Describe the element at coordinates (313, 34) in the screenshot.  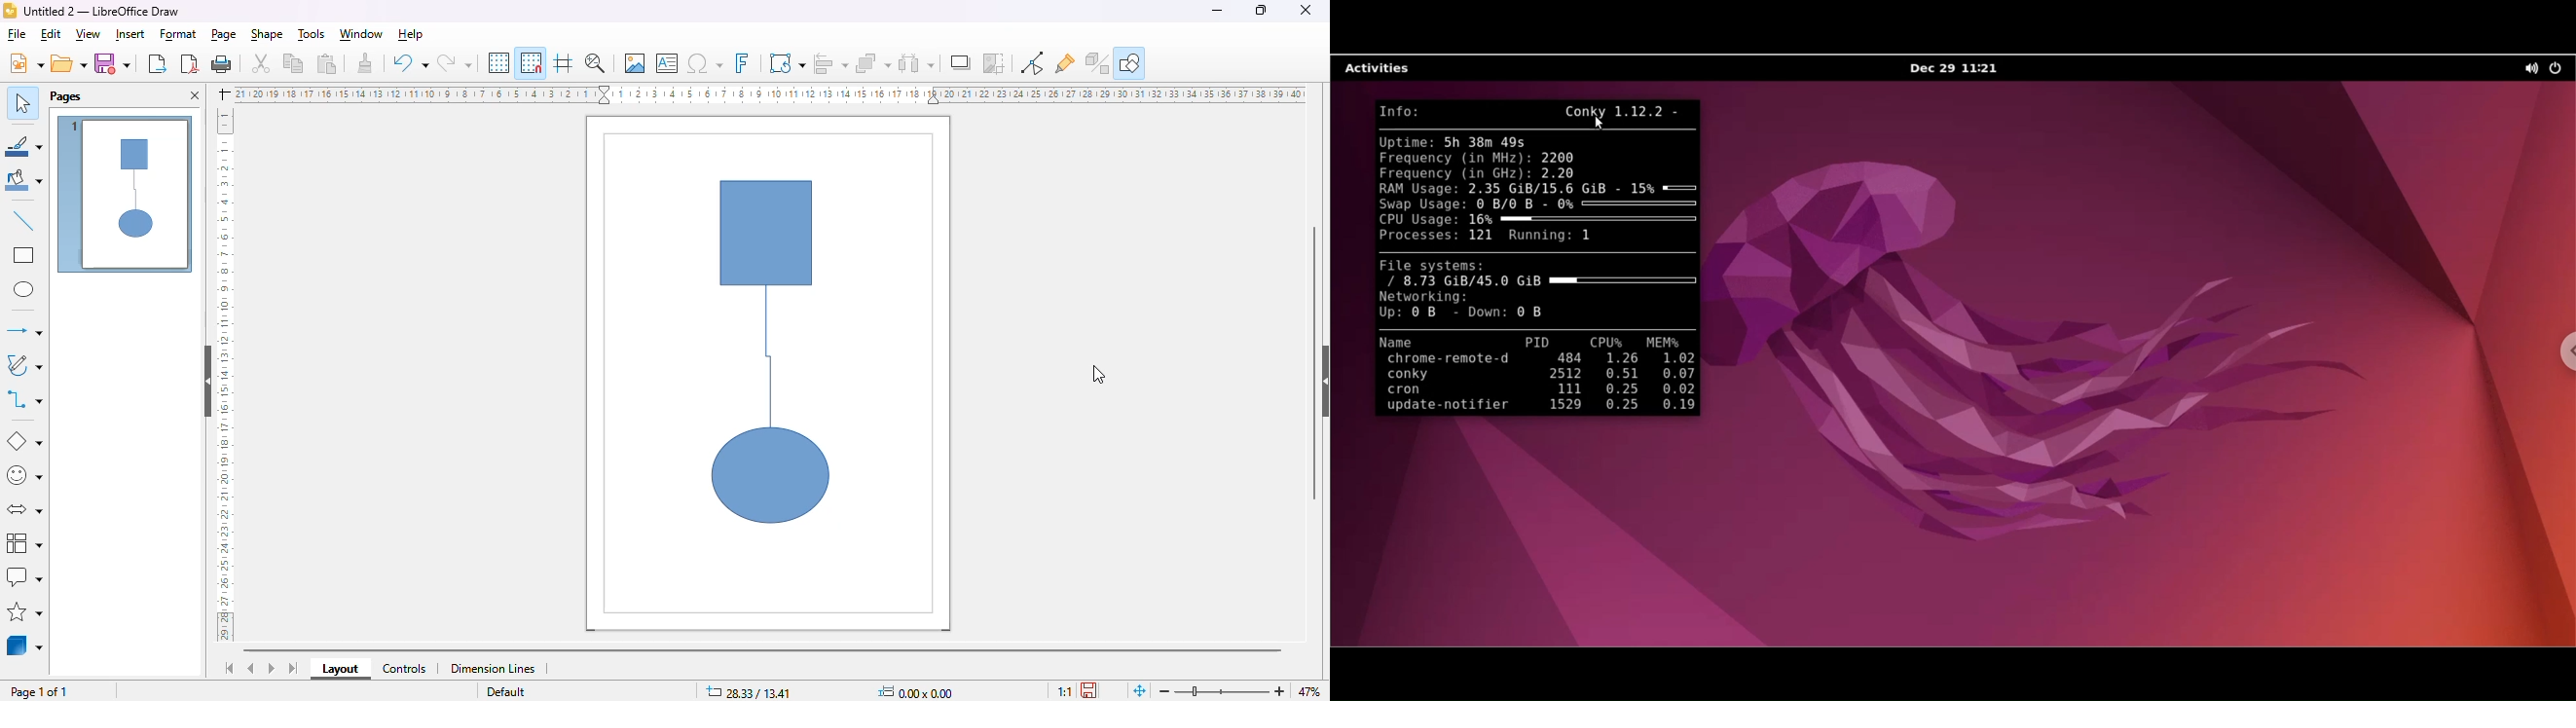
I see `tools` at that location.